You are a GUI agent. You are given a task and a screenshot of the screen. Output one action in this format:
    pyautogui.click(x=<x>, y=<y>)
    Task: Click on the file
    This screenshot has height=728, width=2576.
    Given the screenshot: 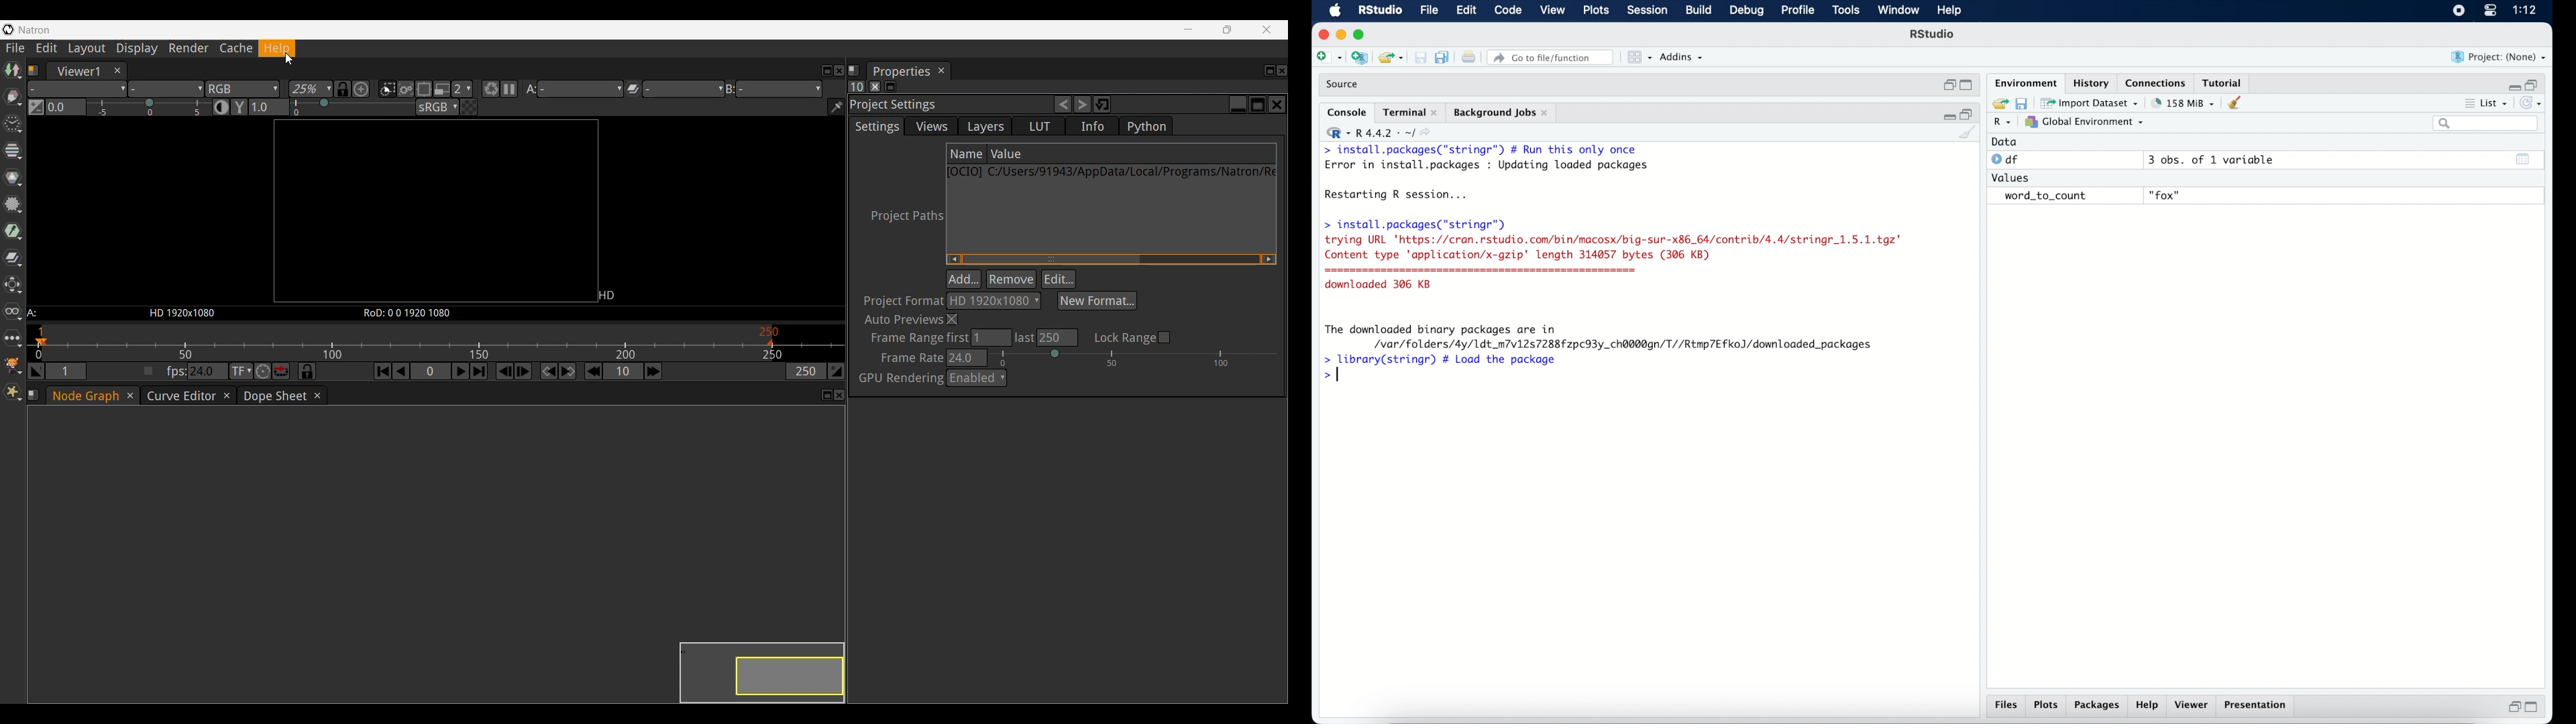 What is the action you would take?
    pyautogui.click(x=1430, y=11)
    